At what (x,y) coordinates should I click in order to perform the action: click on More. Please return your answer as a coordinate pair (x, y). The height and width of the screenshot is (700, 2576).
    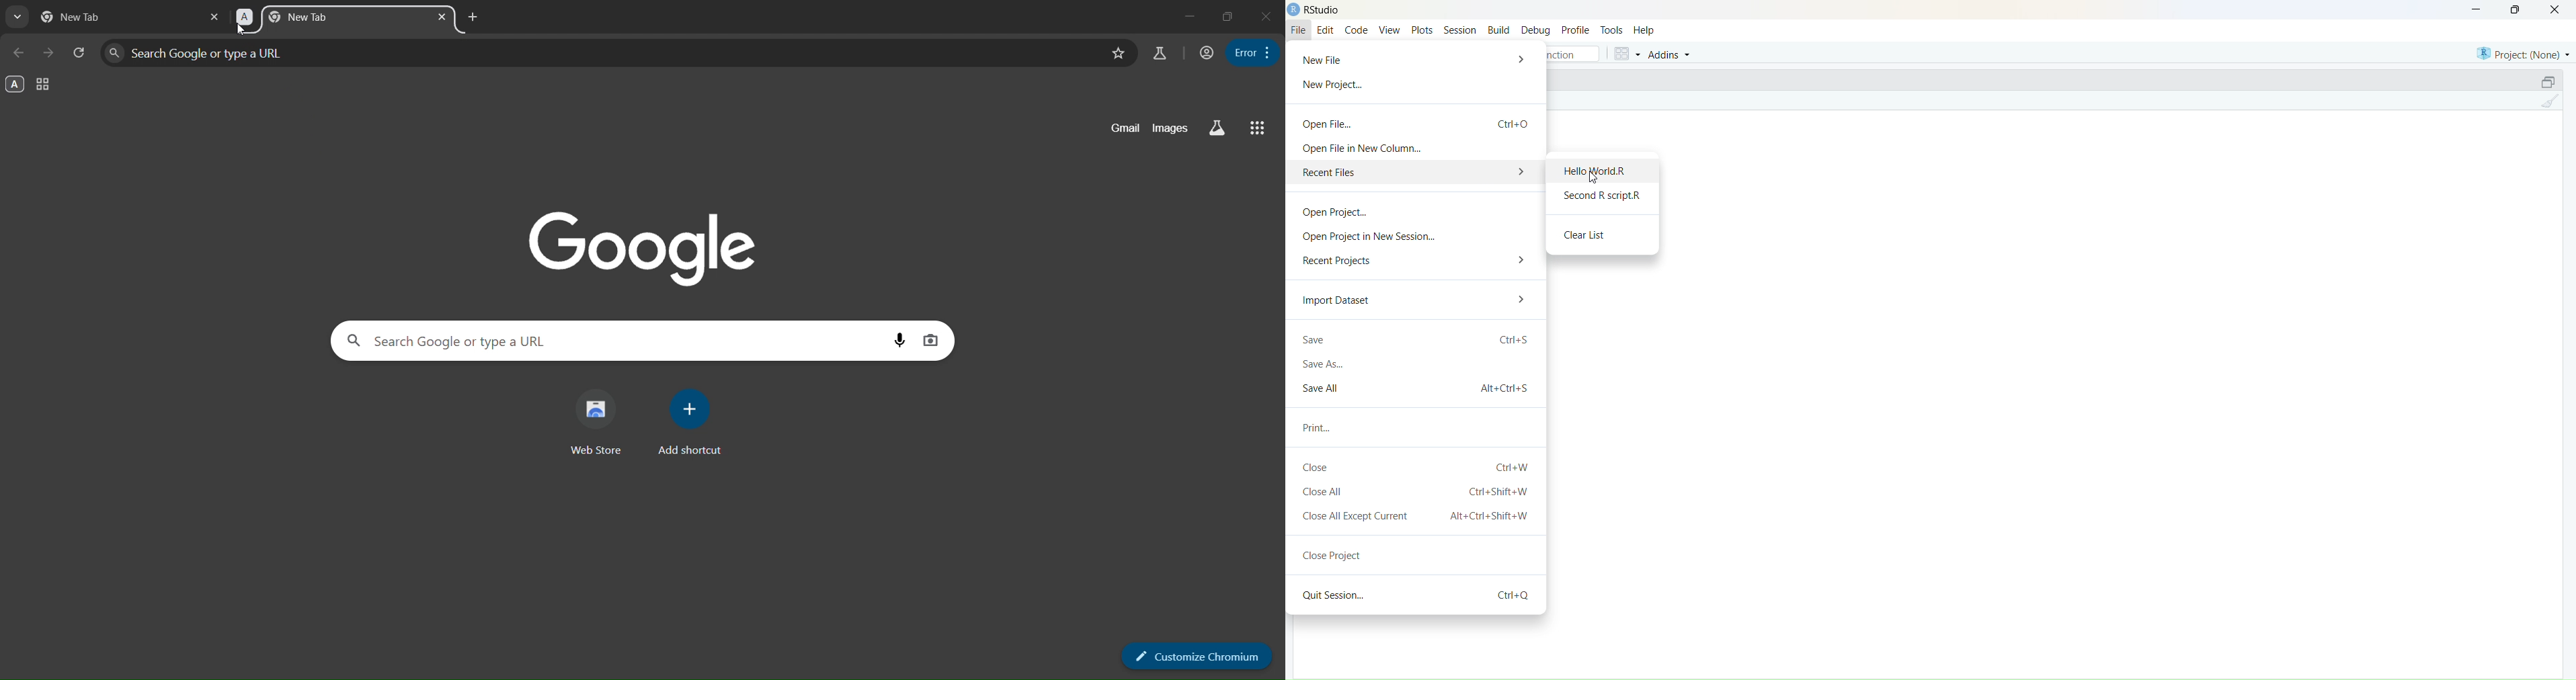
    Looking at the image, I should click on (1523, 259).